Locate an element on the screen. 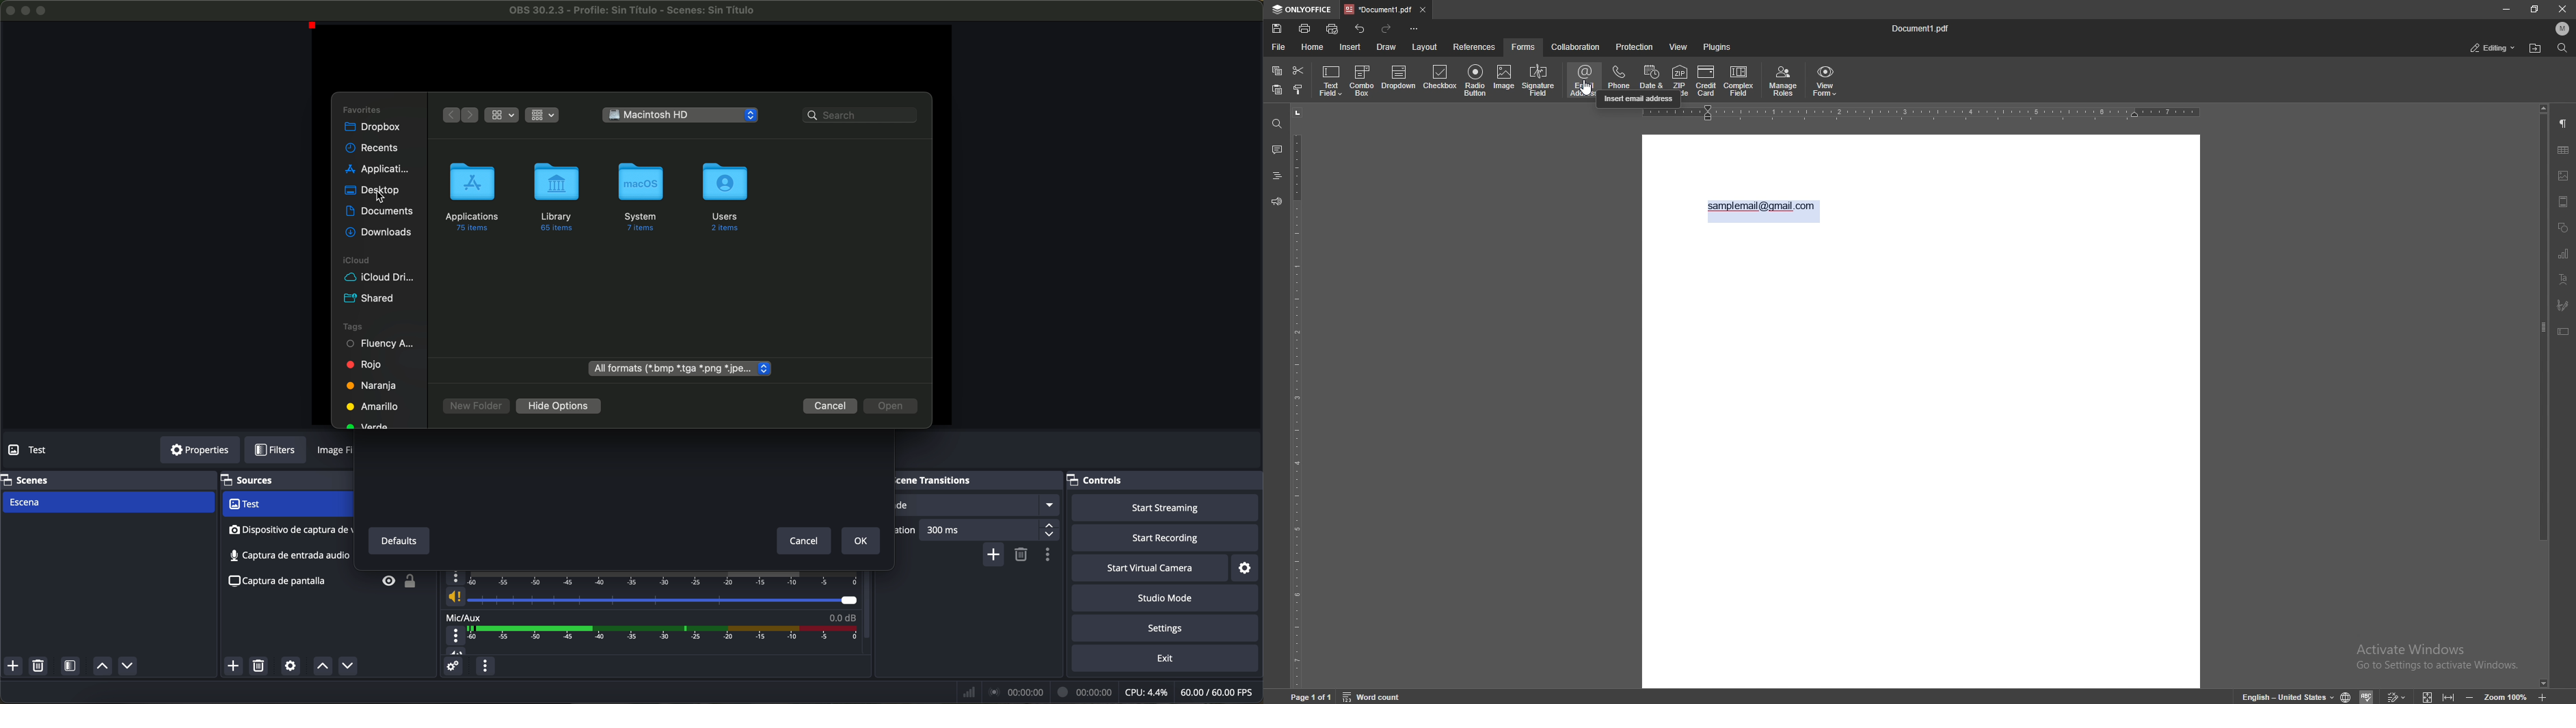 The image size is (2576, 728). downloads is located at coordinates (378, 232).